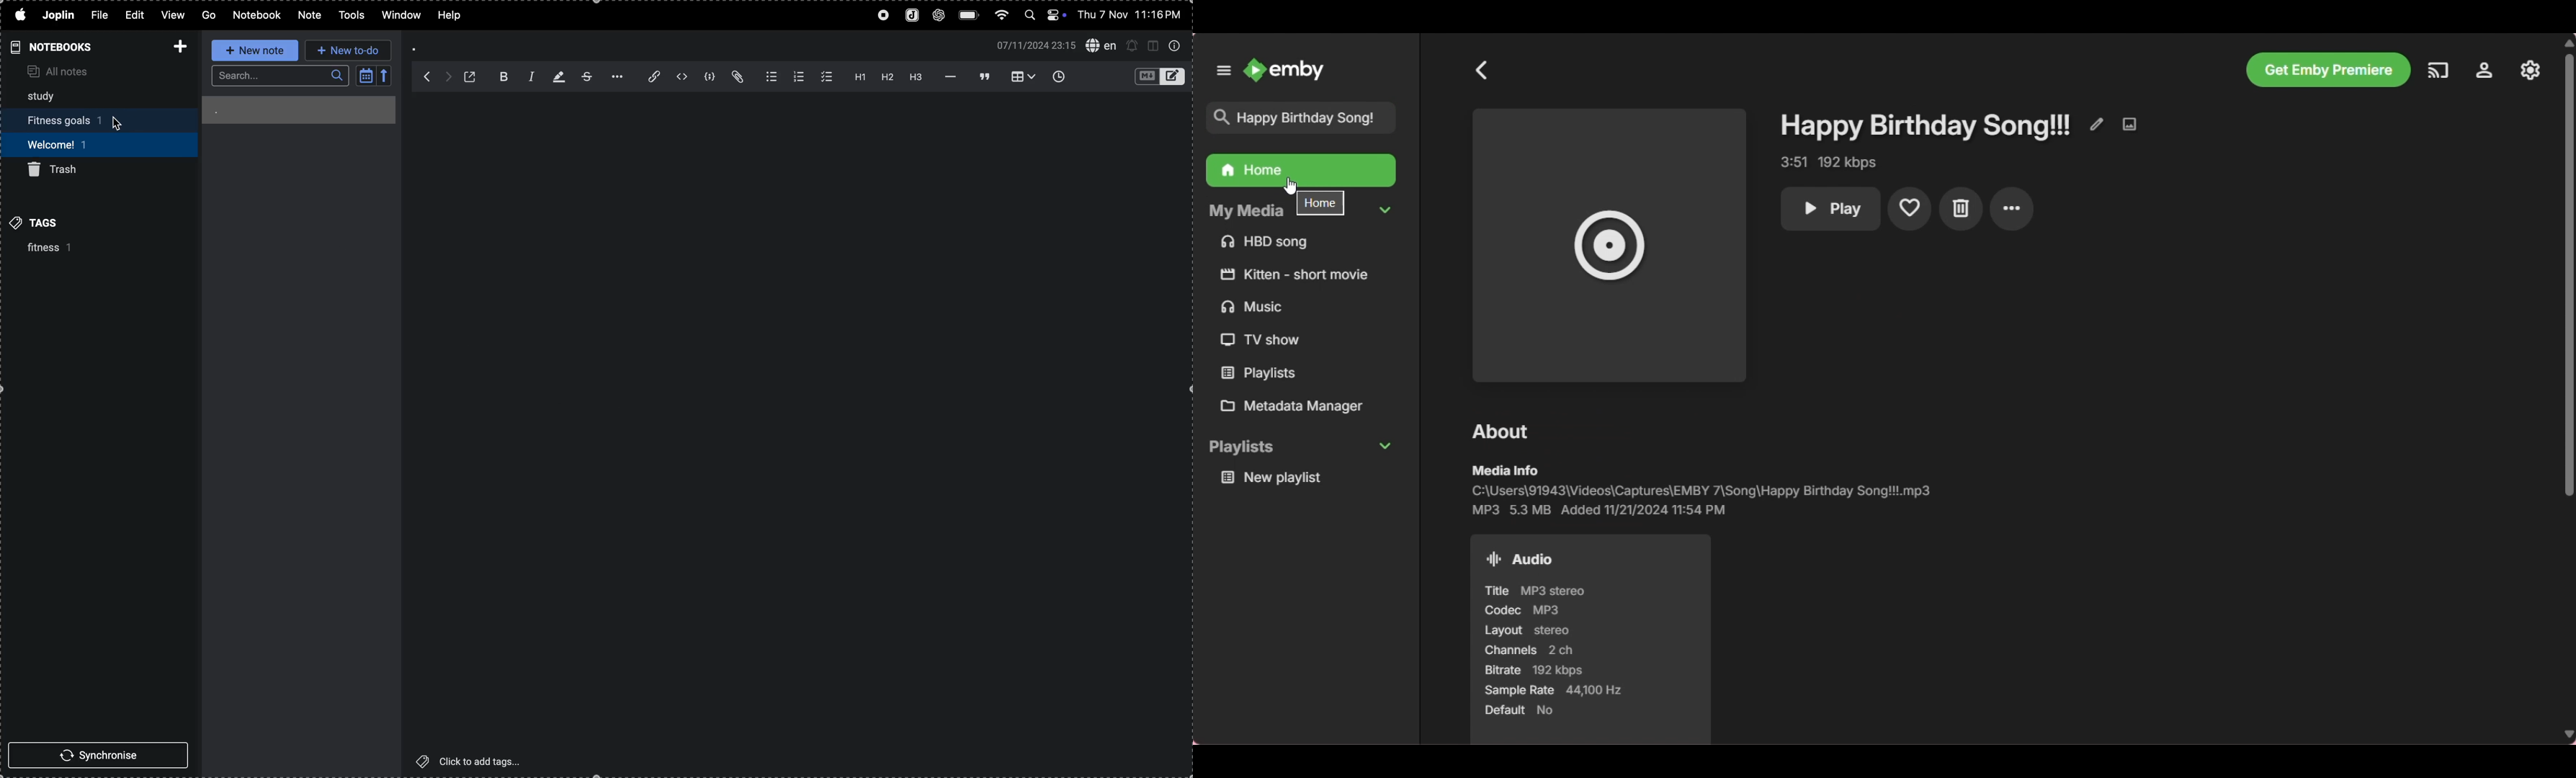  Describe the element at coordinates (1134, 15) in the screenshot. I see `thu 7 nov 11:16 pm` at that location.